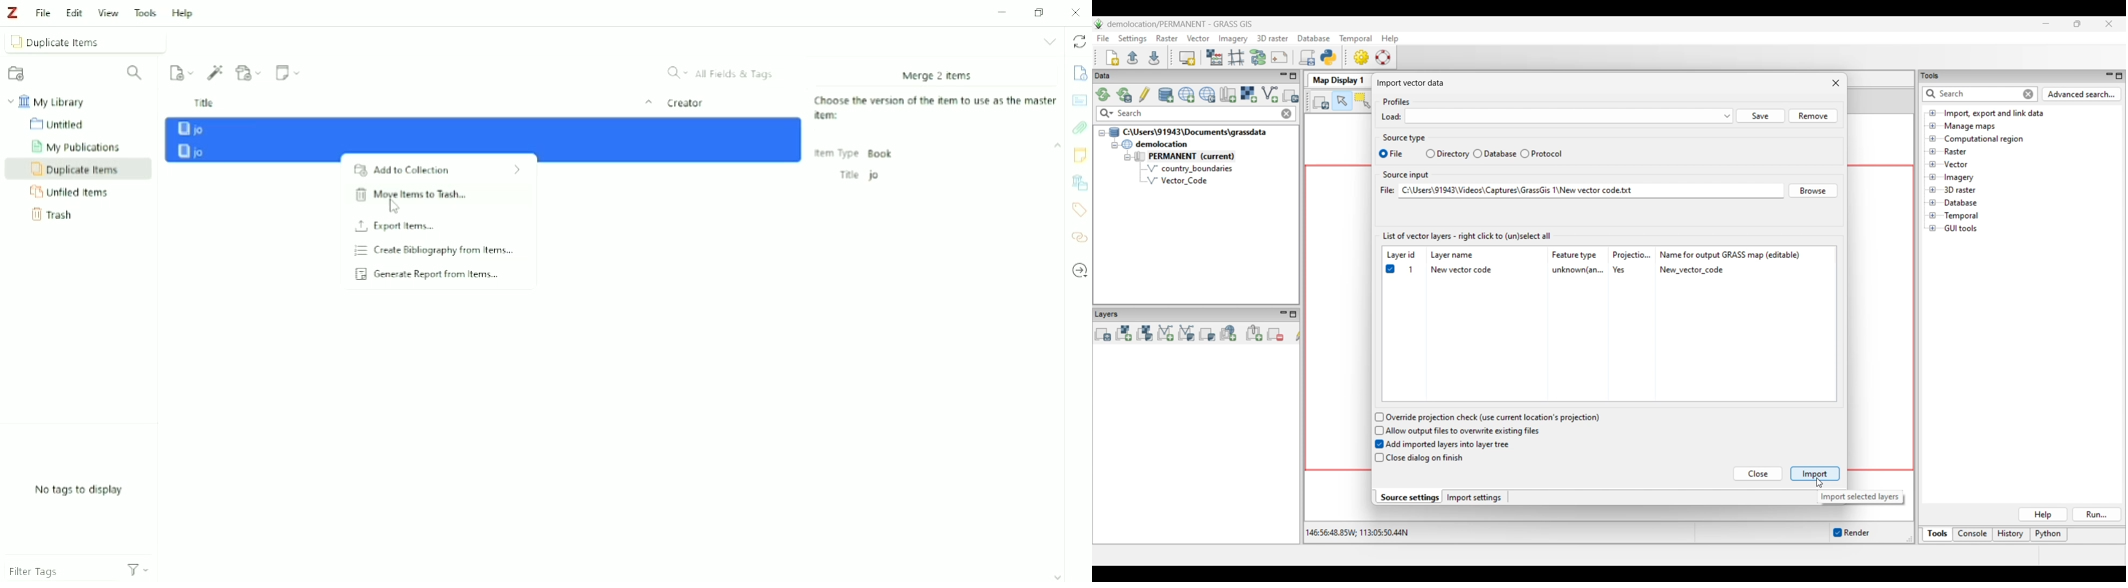  Describe the element at coordinates (1075, 13) in the screenshot. I see `Close` at that location.